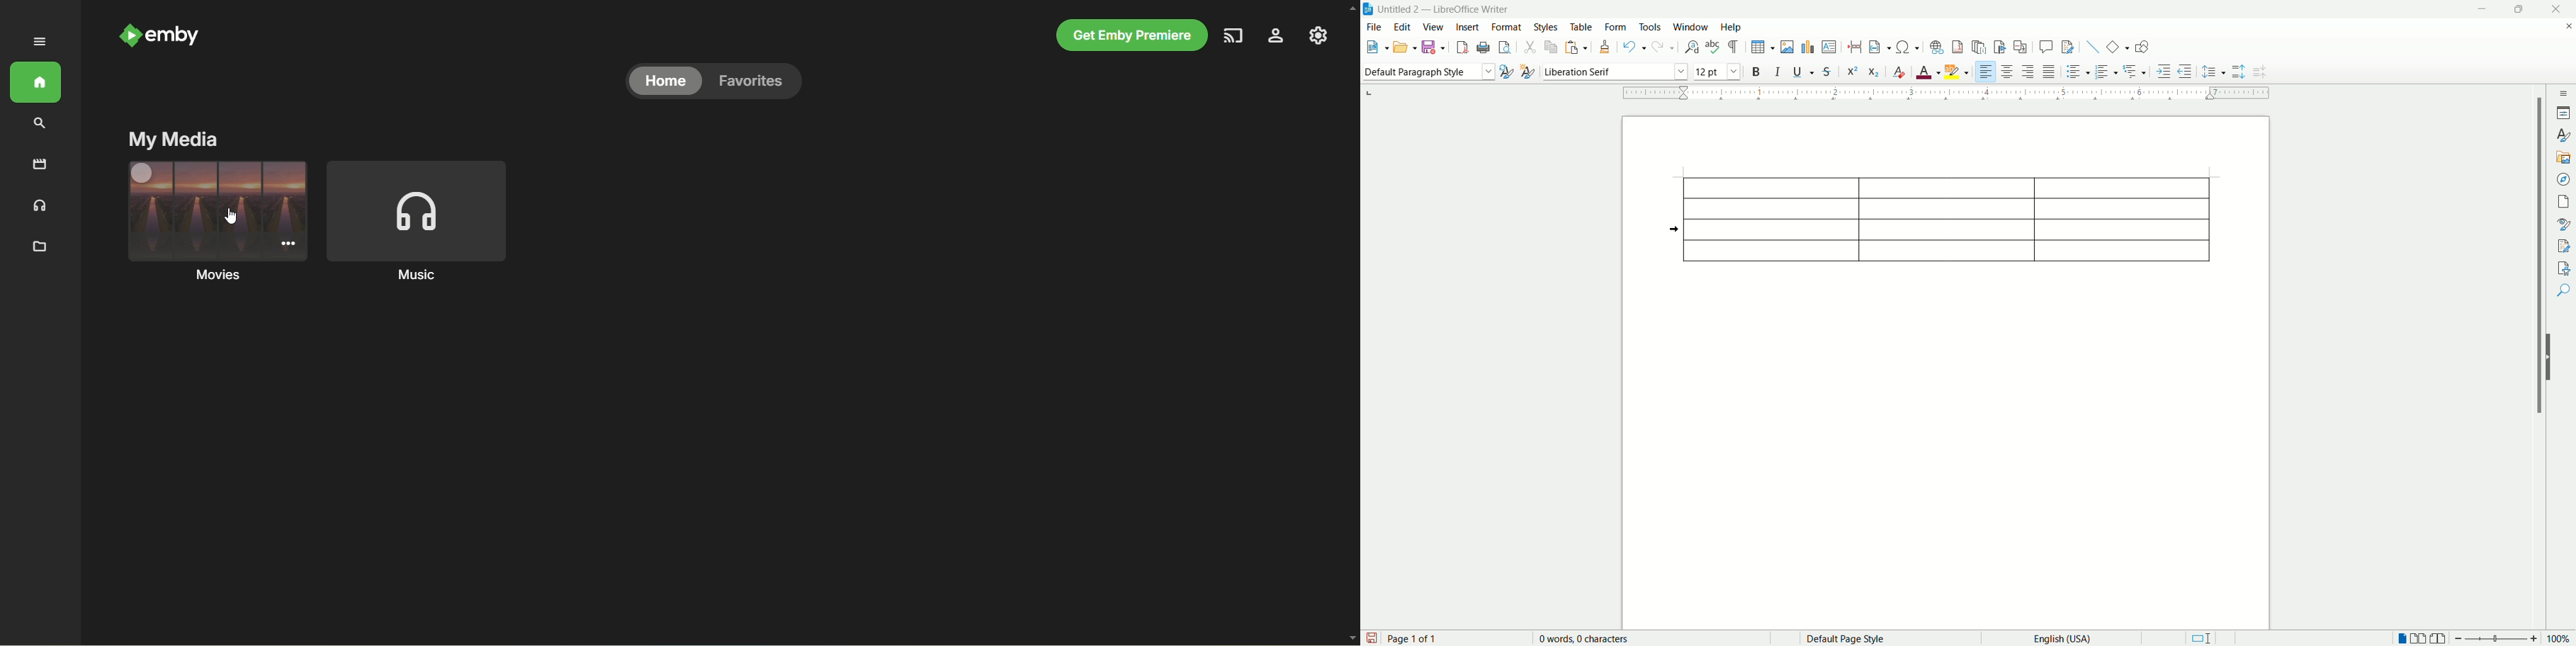 The width and height of the screenshot is (2576, 672). What do you see at coordinates (1730, 28) in the screenshot?
I see `help` at bounding box center [1730, 28].